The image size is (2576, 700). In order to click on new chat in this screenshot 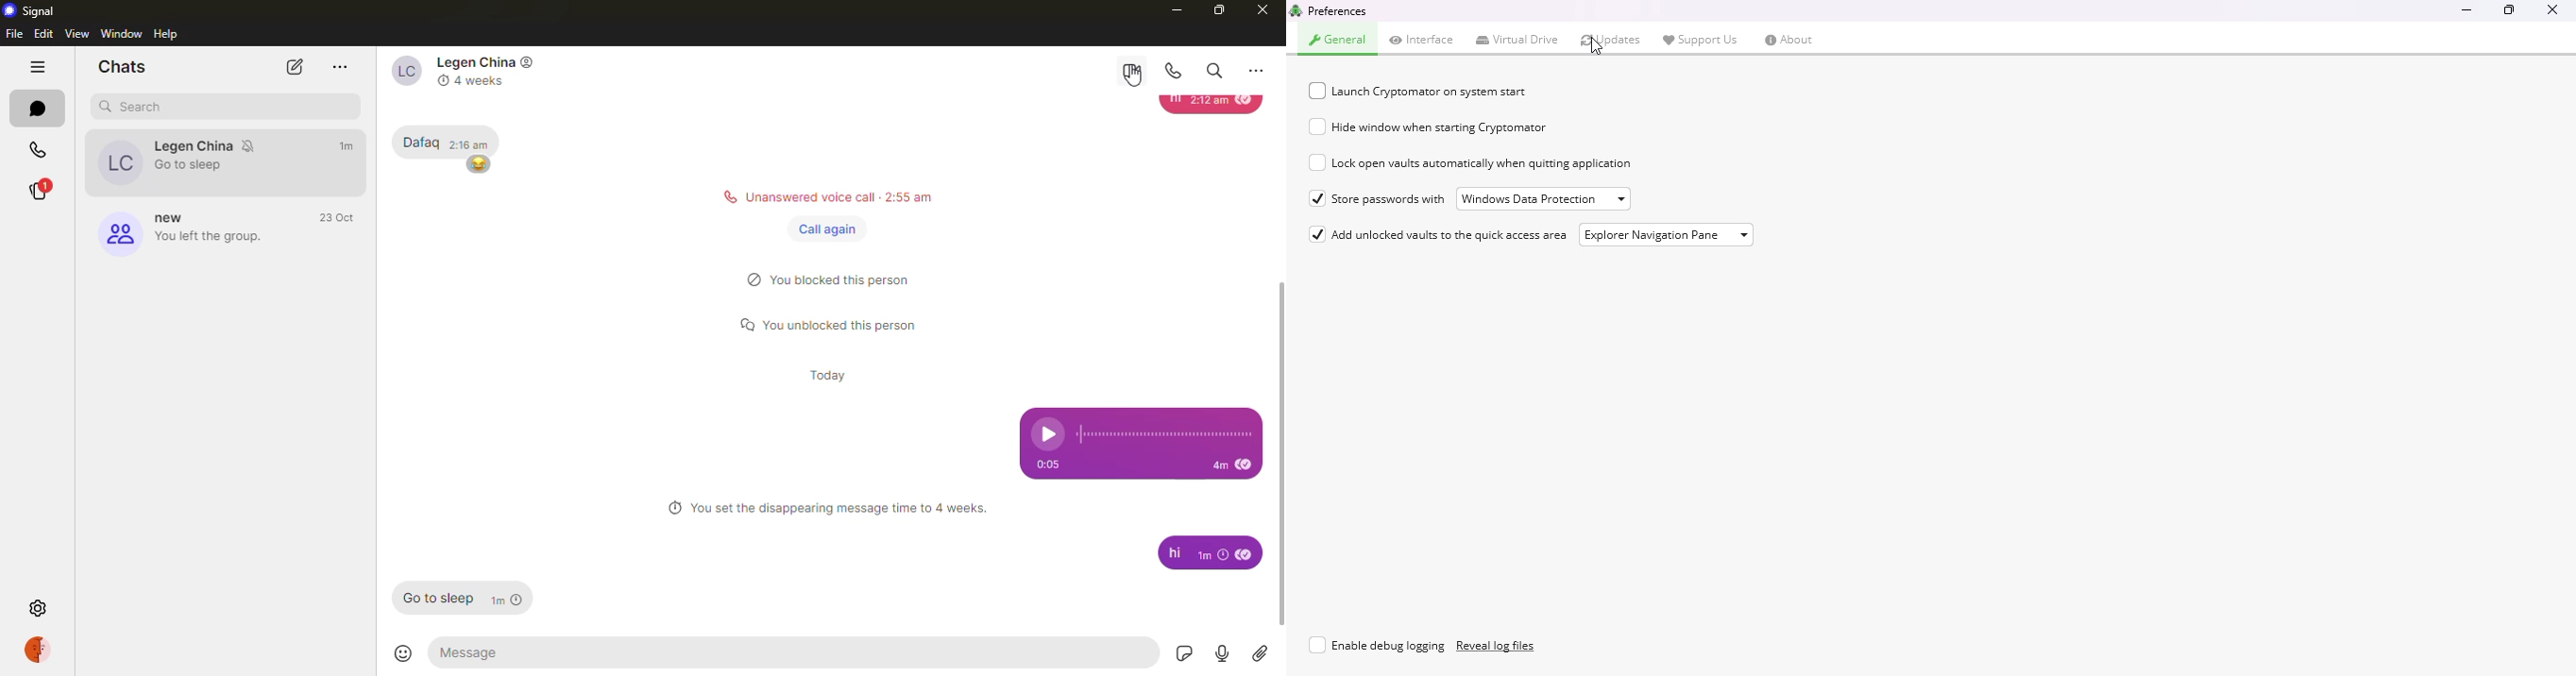, I will do `click(293, 67)`.